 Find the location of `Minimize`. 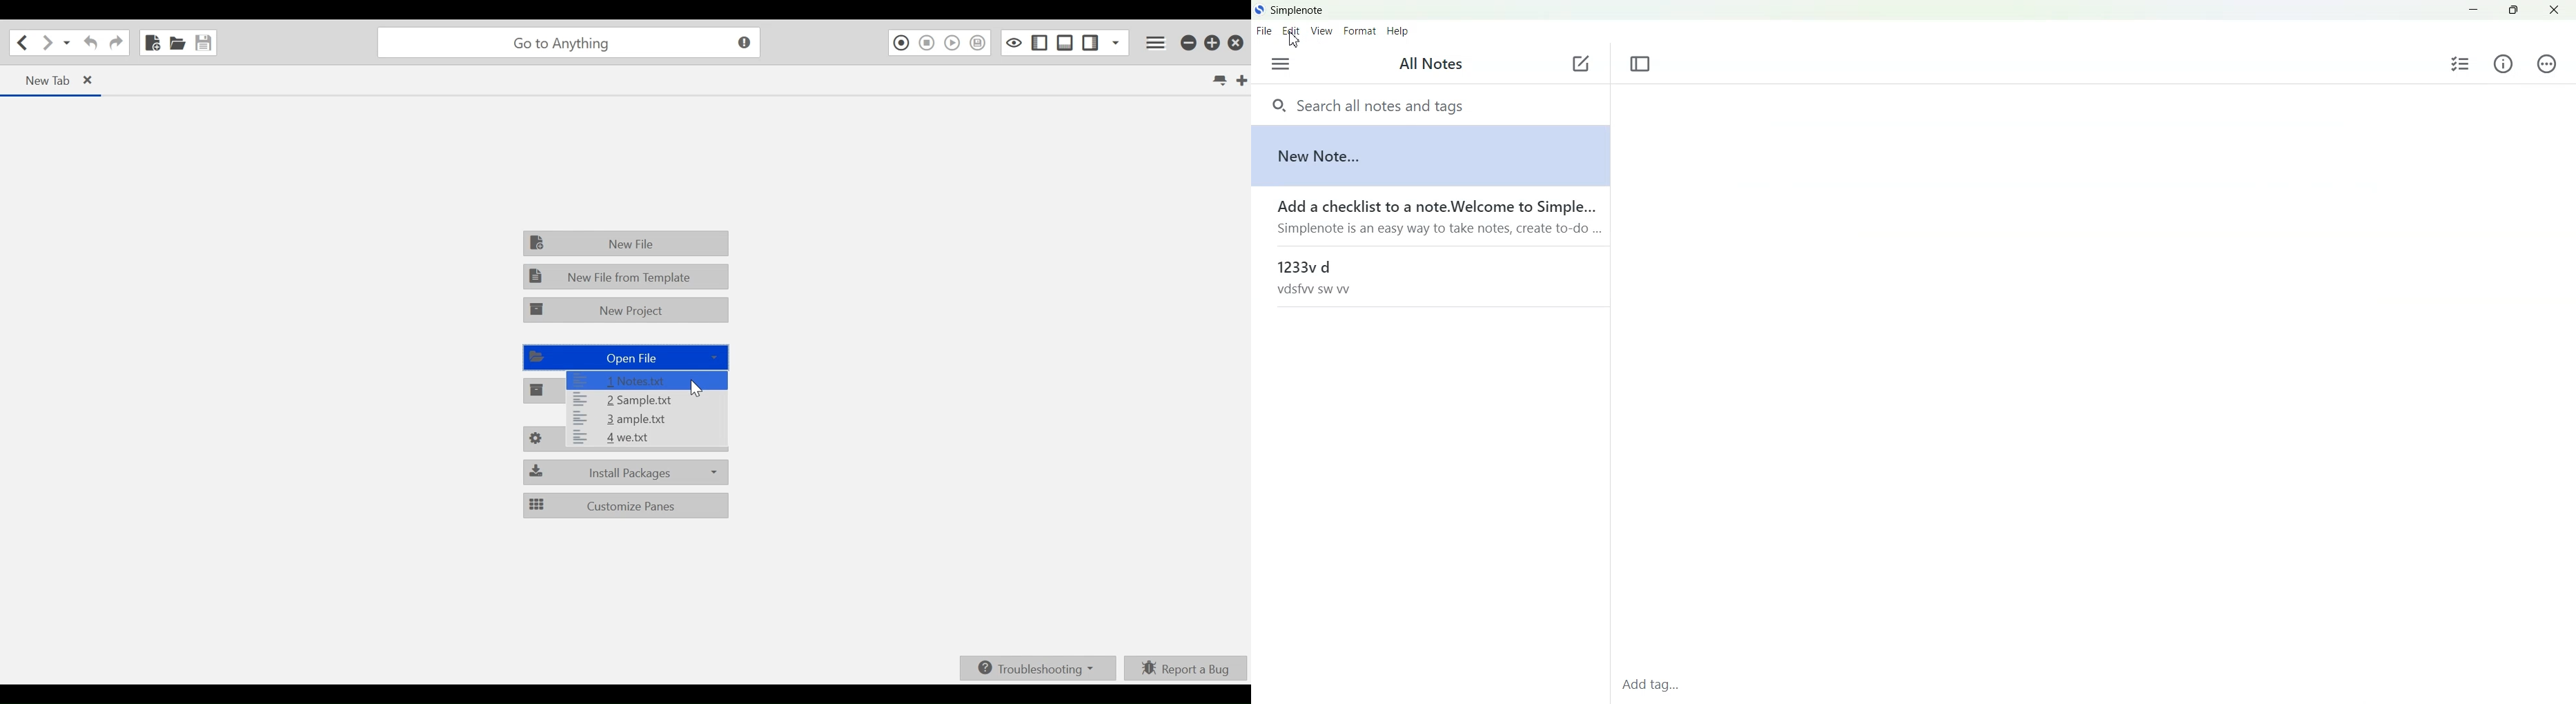

Minimize is located at coordinates (2474, 10).